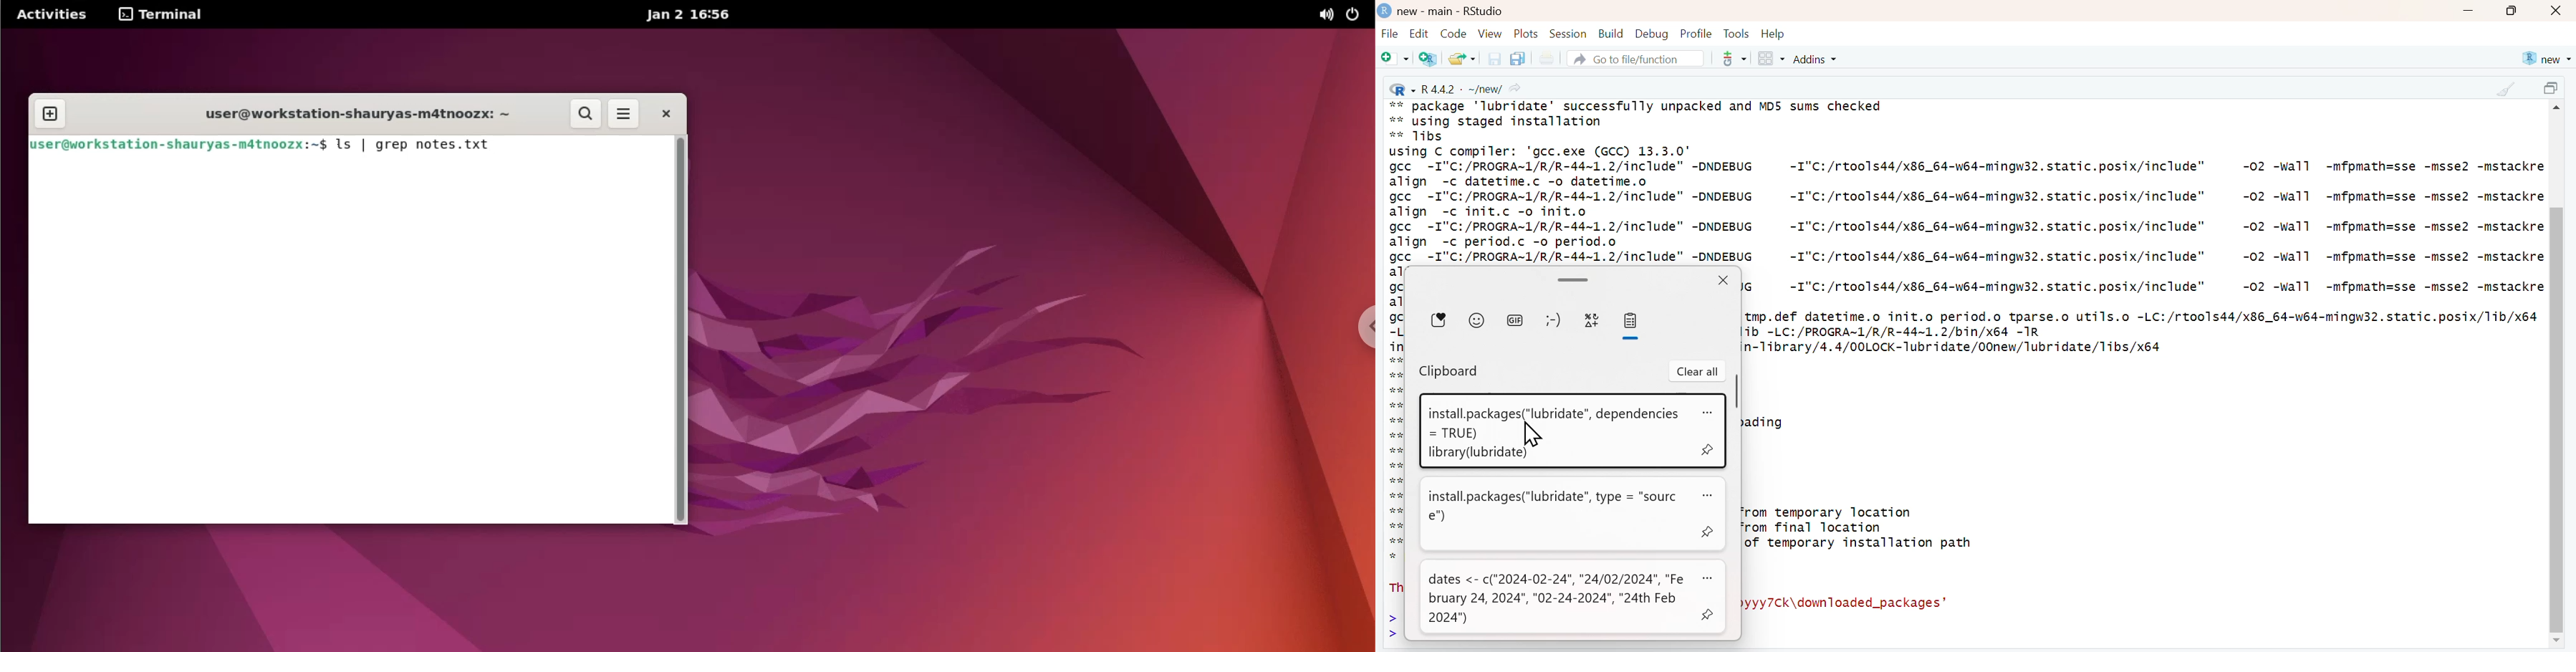  Describe the element at coordinates (1546, 59) in the screenshot. I see `print` at that location.